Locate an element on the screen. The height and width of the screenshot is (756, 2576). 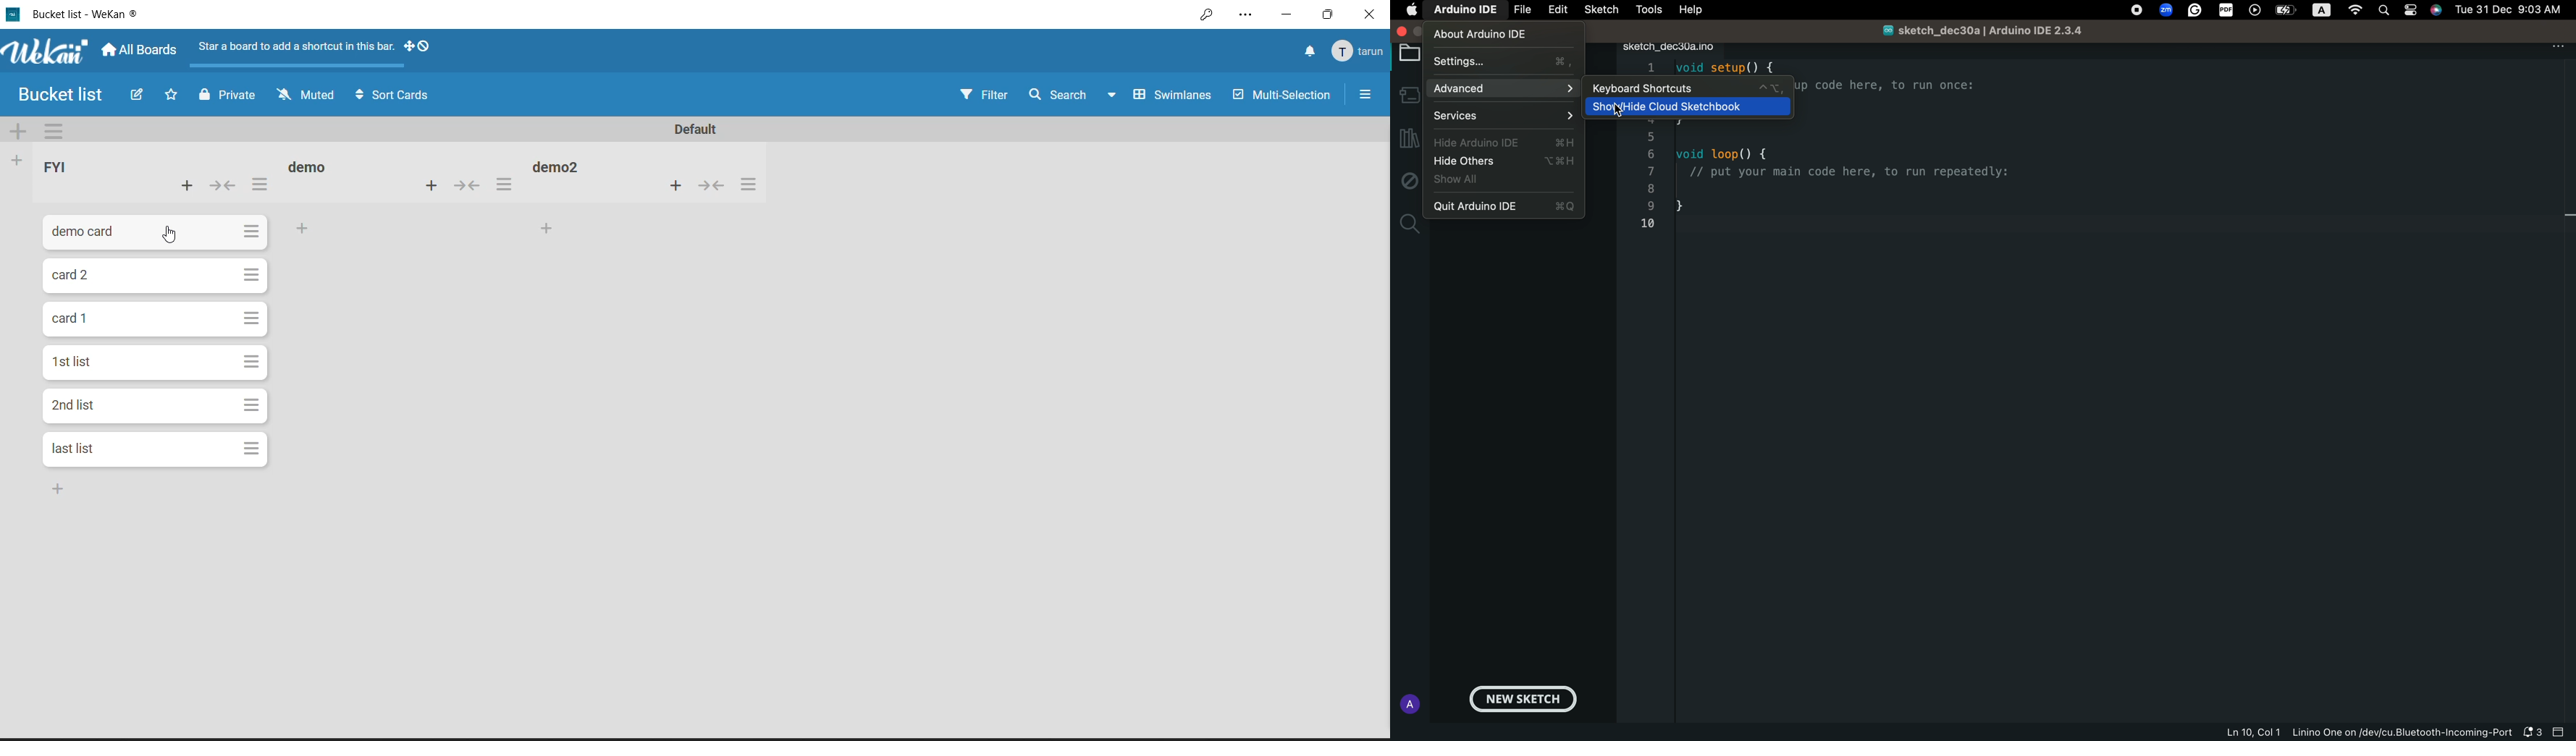
list title is located at coordinates (311, 166).